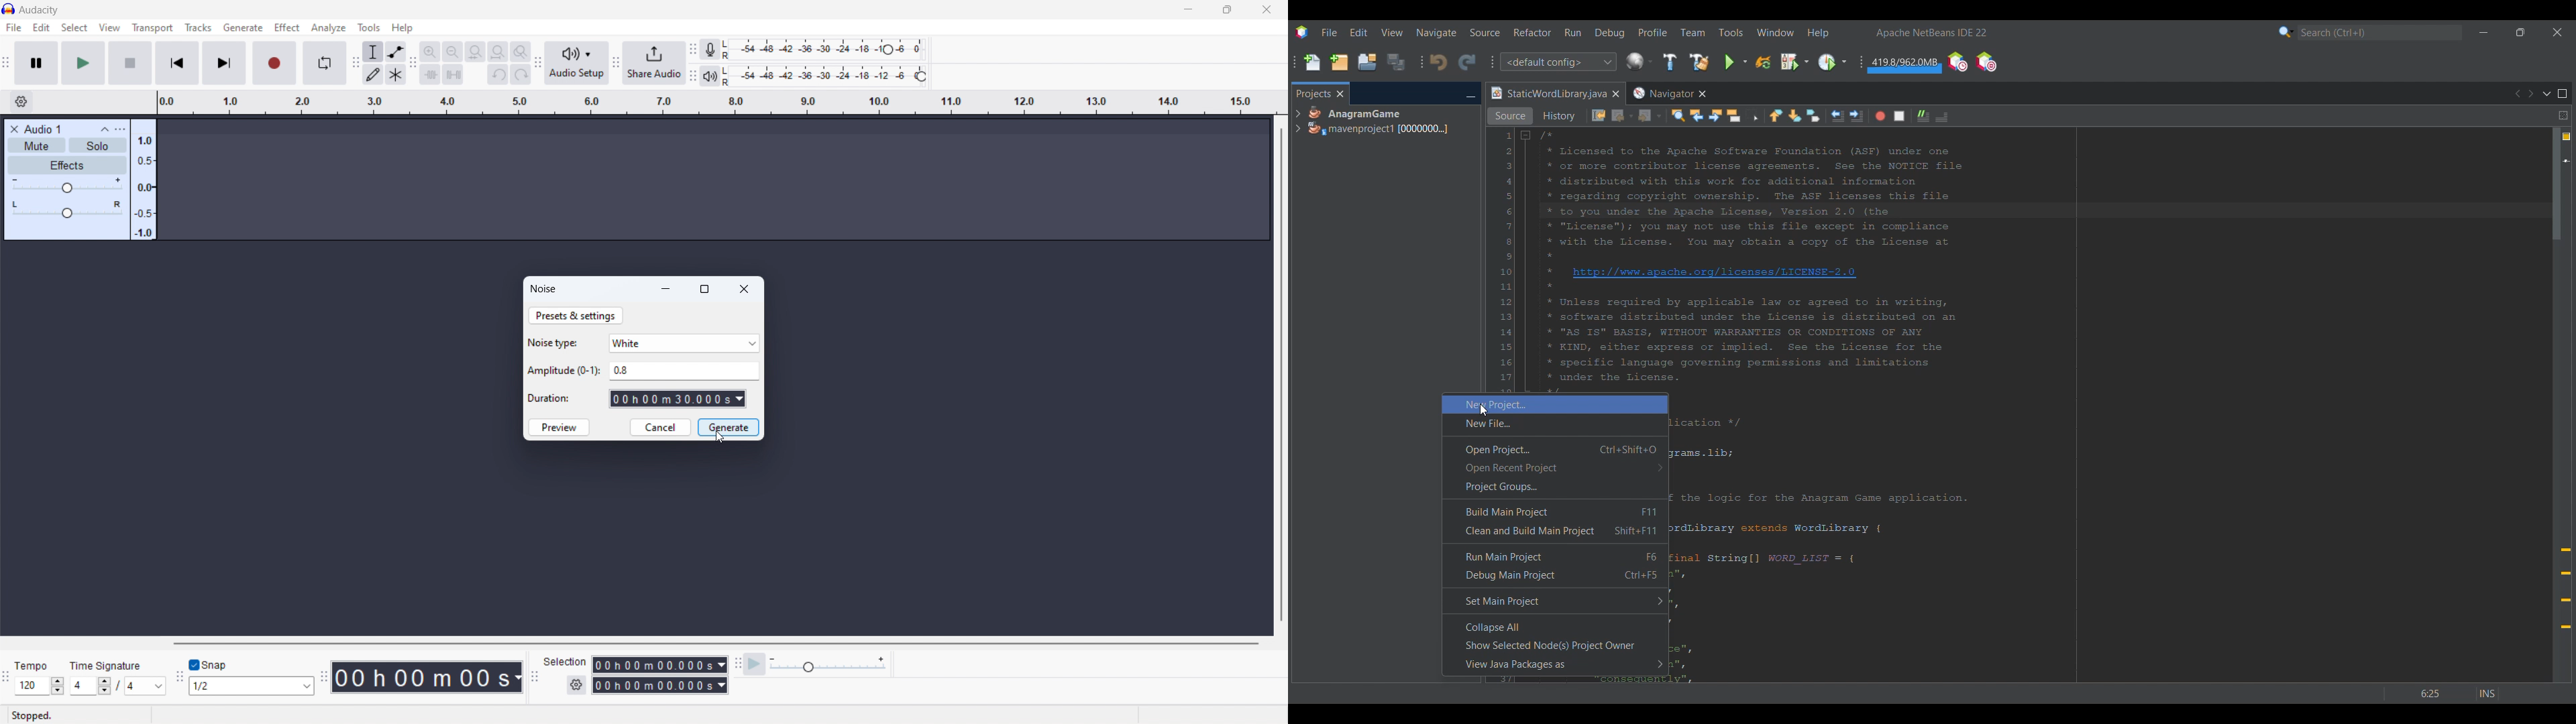 This screenshot has height=728, width=2576. Describe the element at coordinates (103, 129) in the screenshot. I see `collapse` at that location.